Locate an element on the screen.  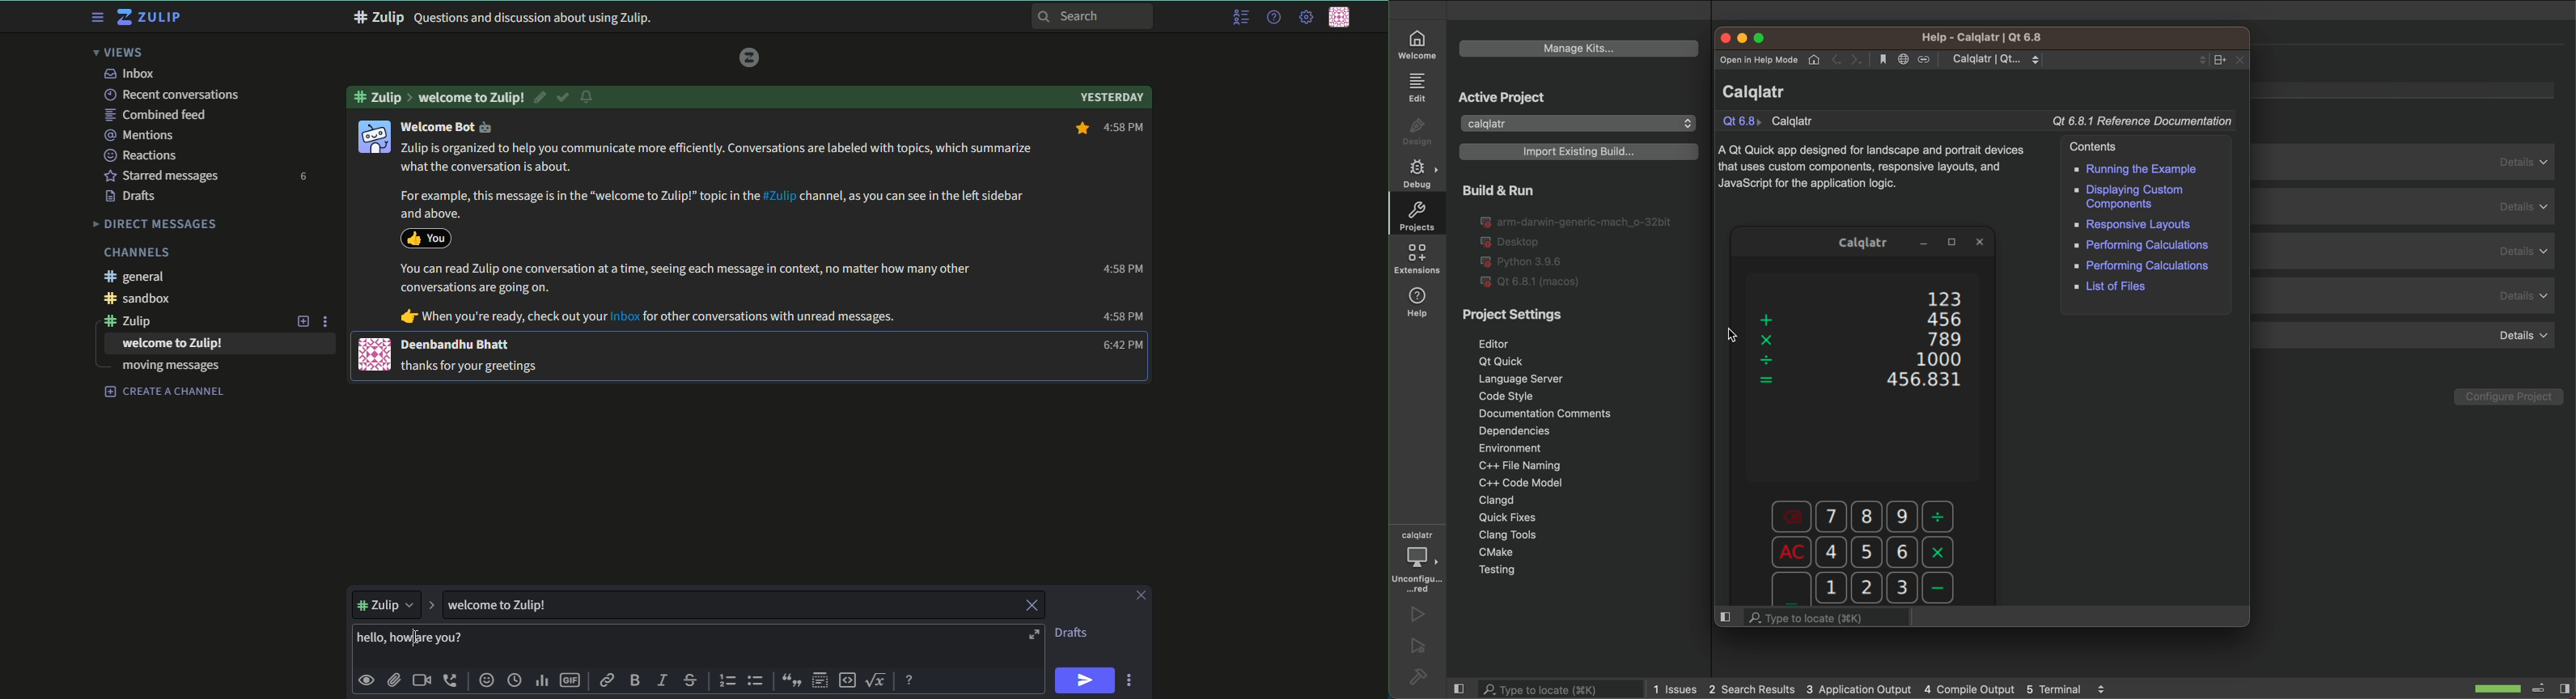
4:58 PM is located at coordinates (1123, 317).